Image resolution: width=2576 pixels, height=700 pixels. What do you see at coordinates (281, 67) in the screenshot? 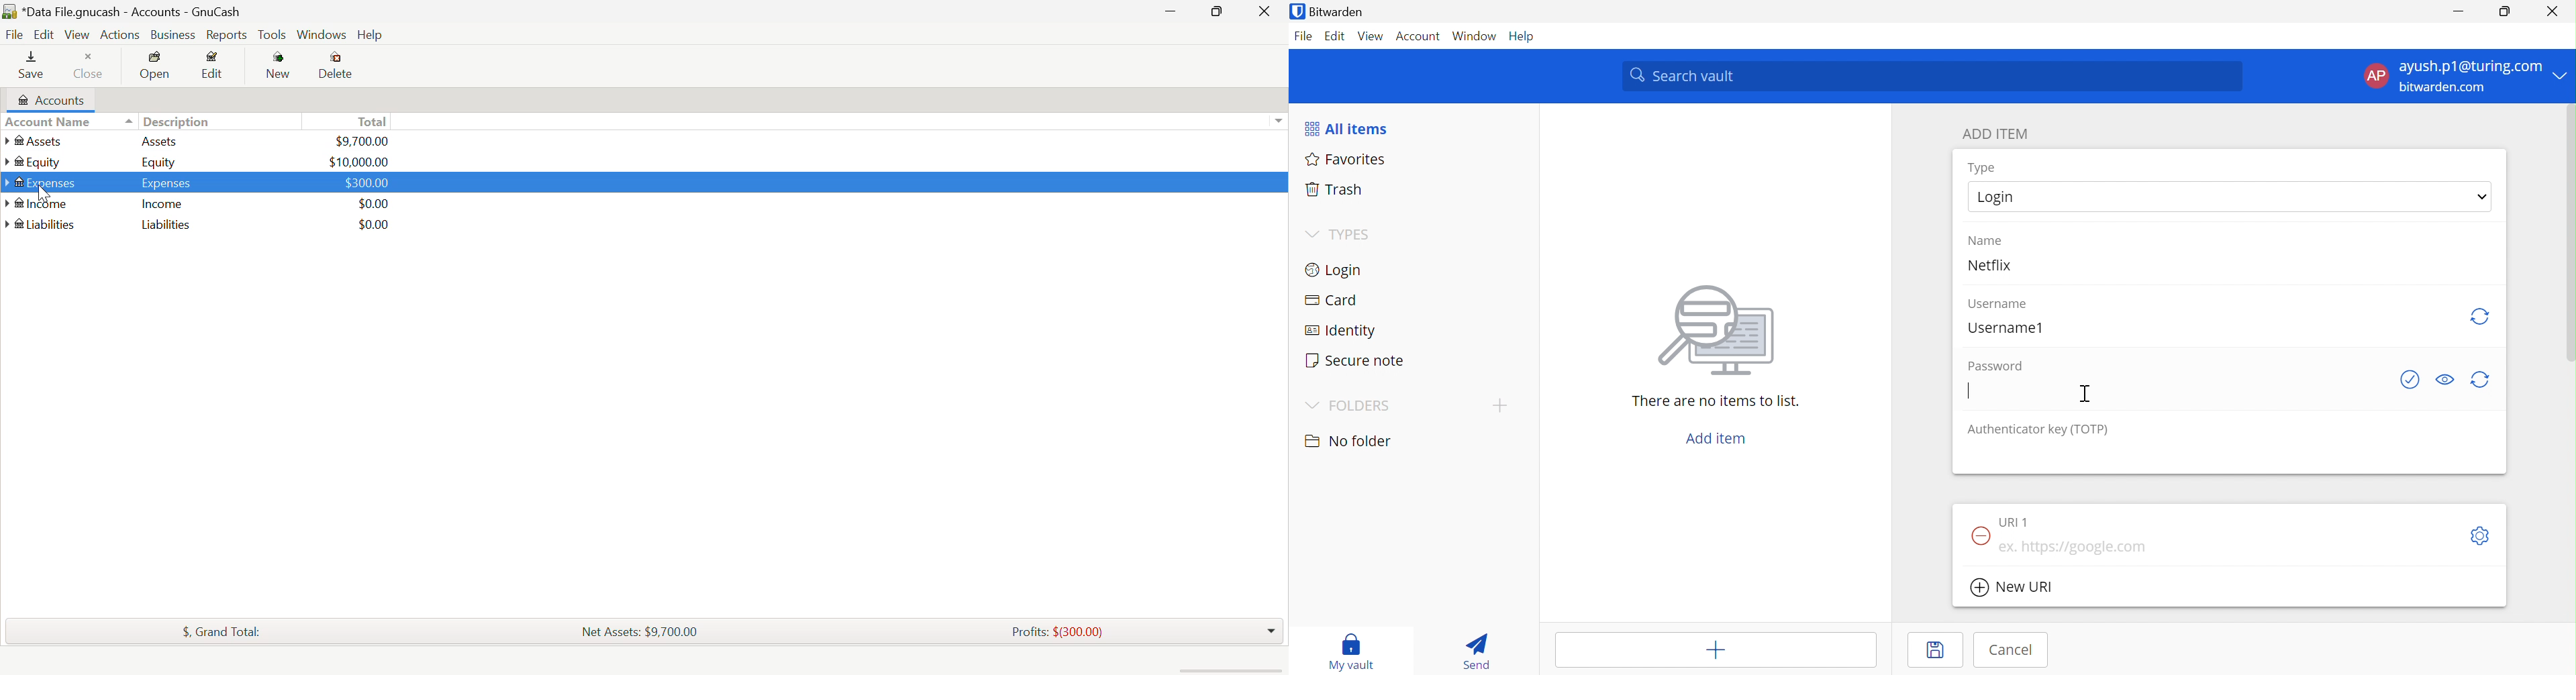
I see `` at bounding box center [281, 67].